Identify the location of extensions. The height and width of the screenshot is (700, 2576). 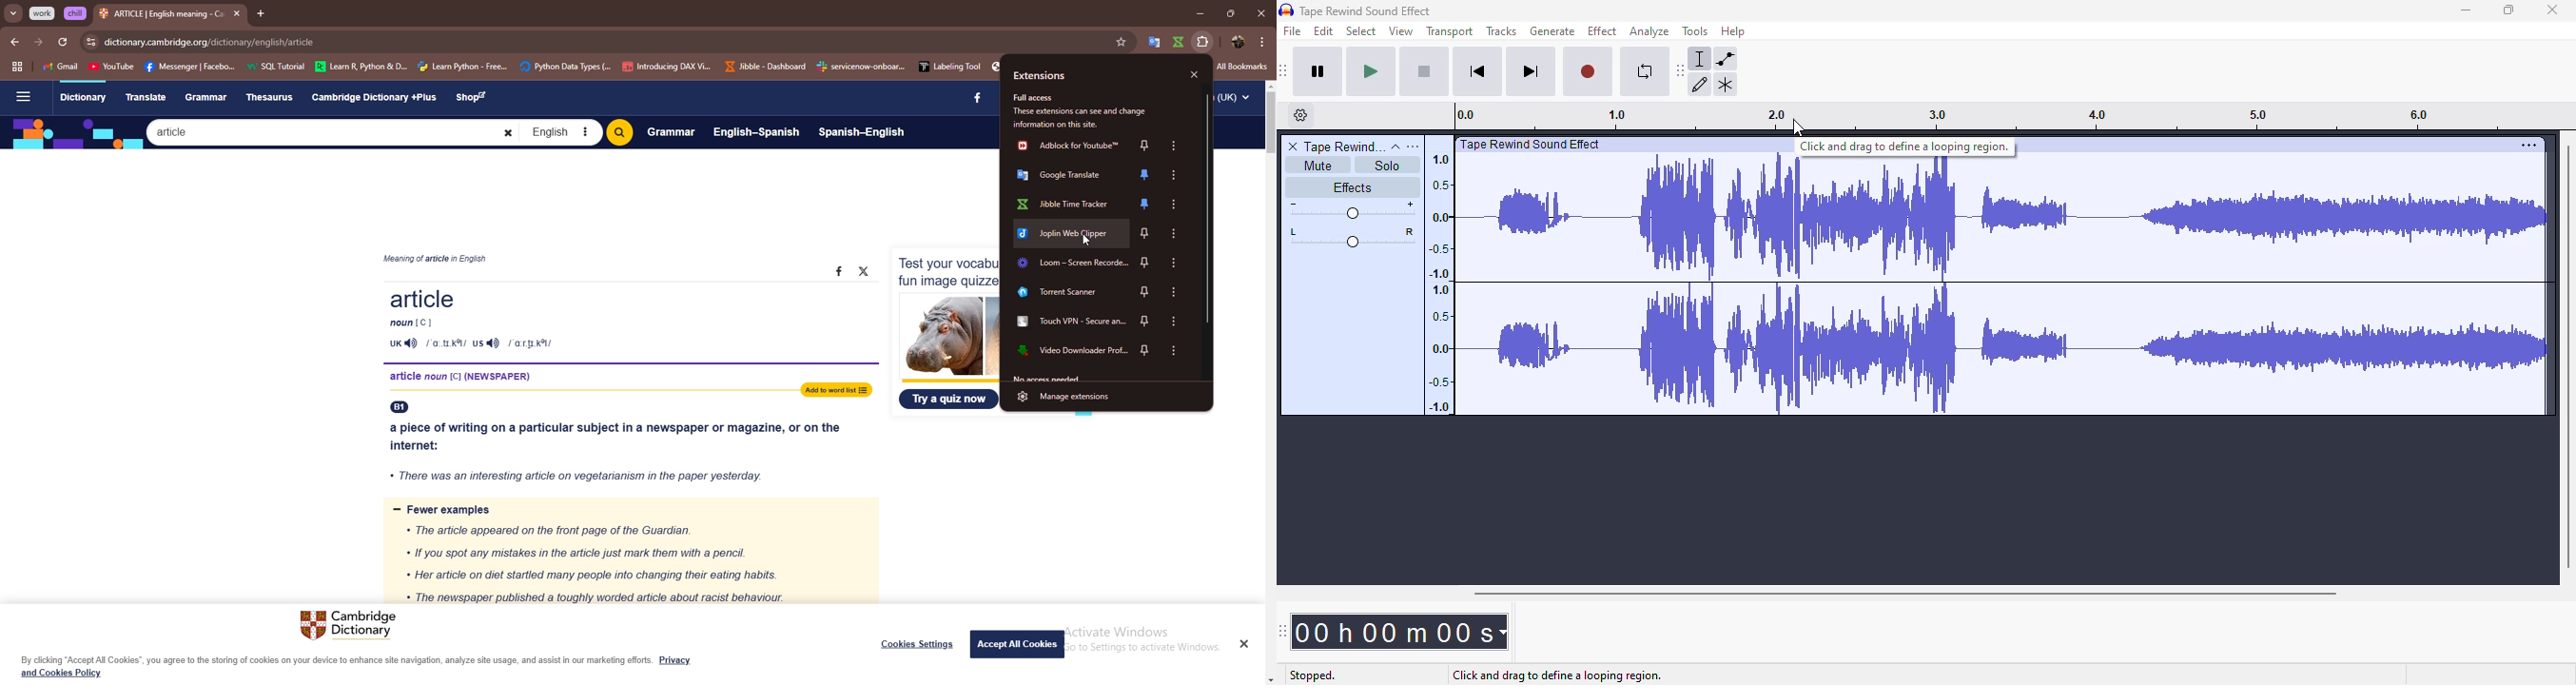
(1039, 76).